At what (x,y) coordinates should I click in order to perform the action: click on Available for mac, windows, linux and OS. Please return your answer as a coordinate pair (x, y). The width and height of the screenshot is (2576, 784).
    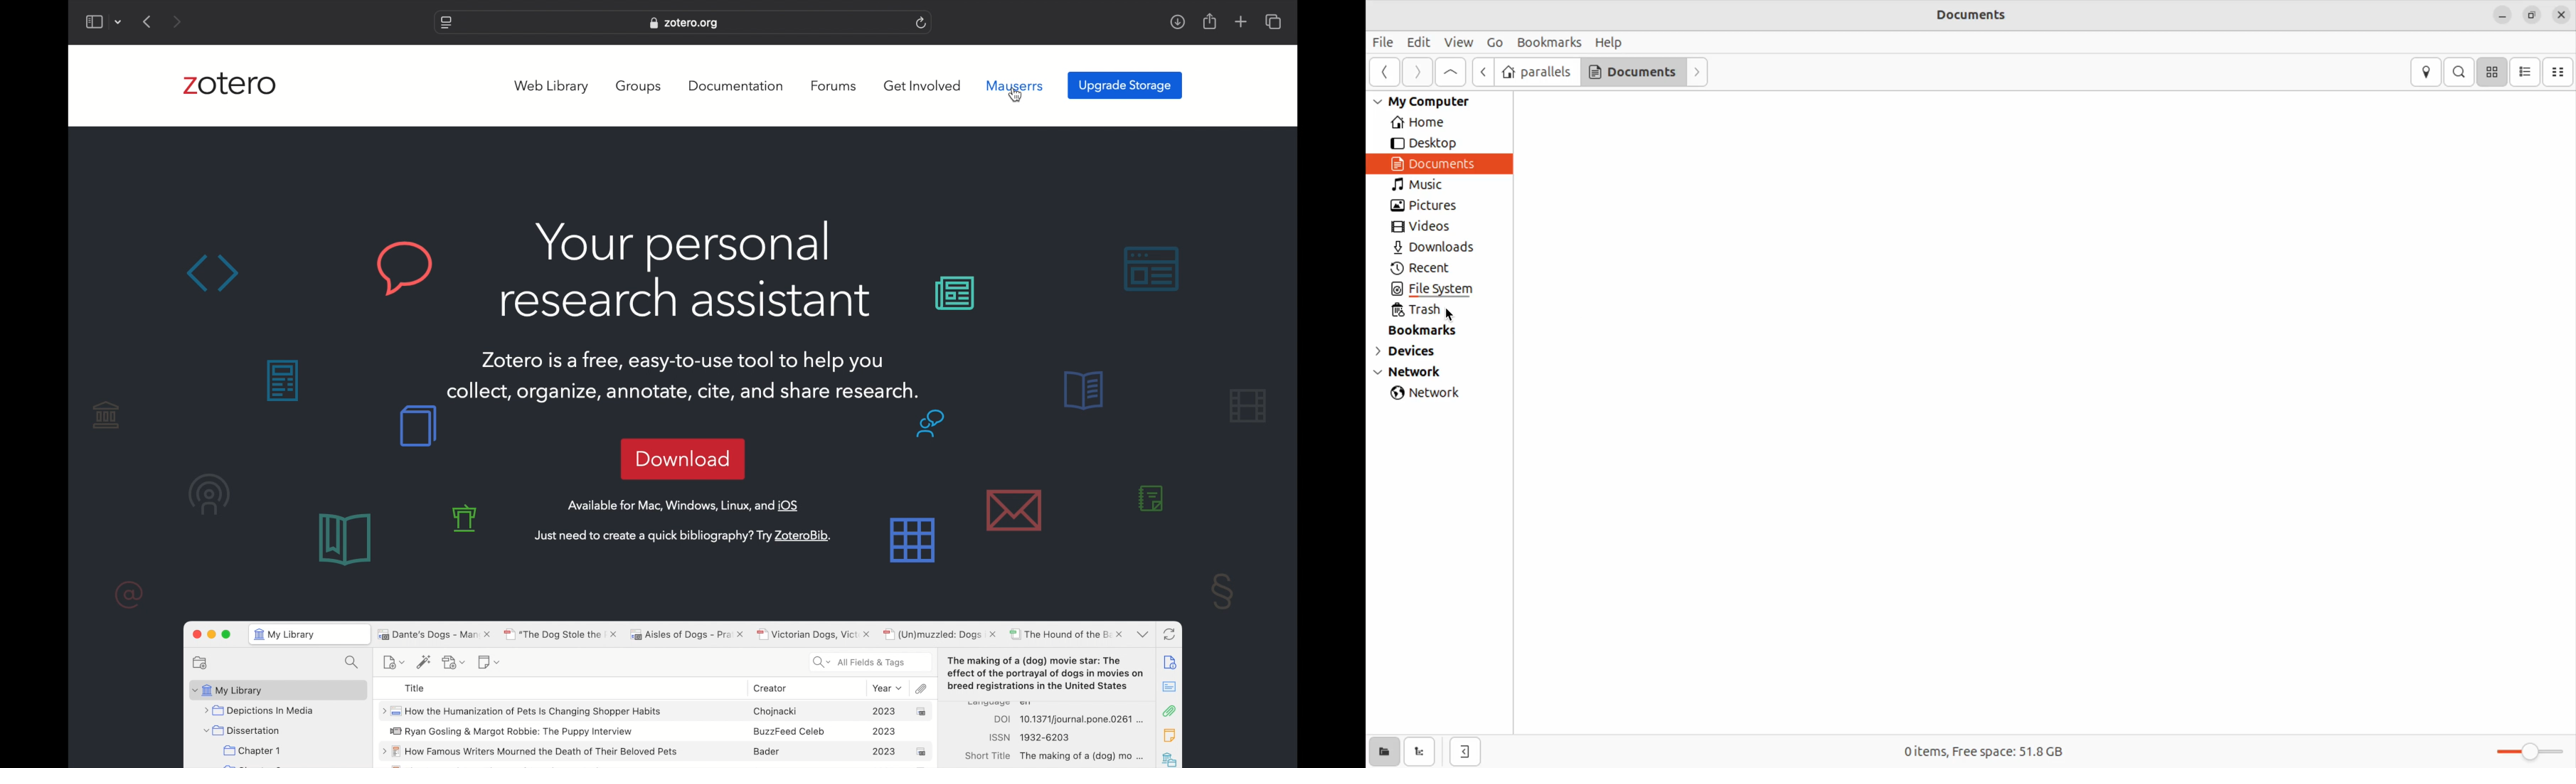
    Looking at the image, I should click on (686, 506).